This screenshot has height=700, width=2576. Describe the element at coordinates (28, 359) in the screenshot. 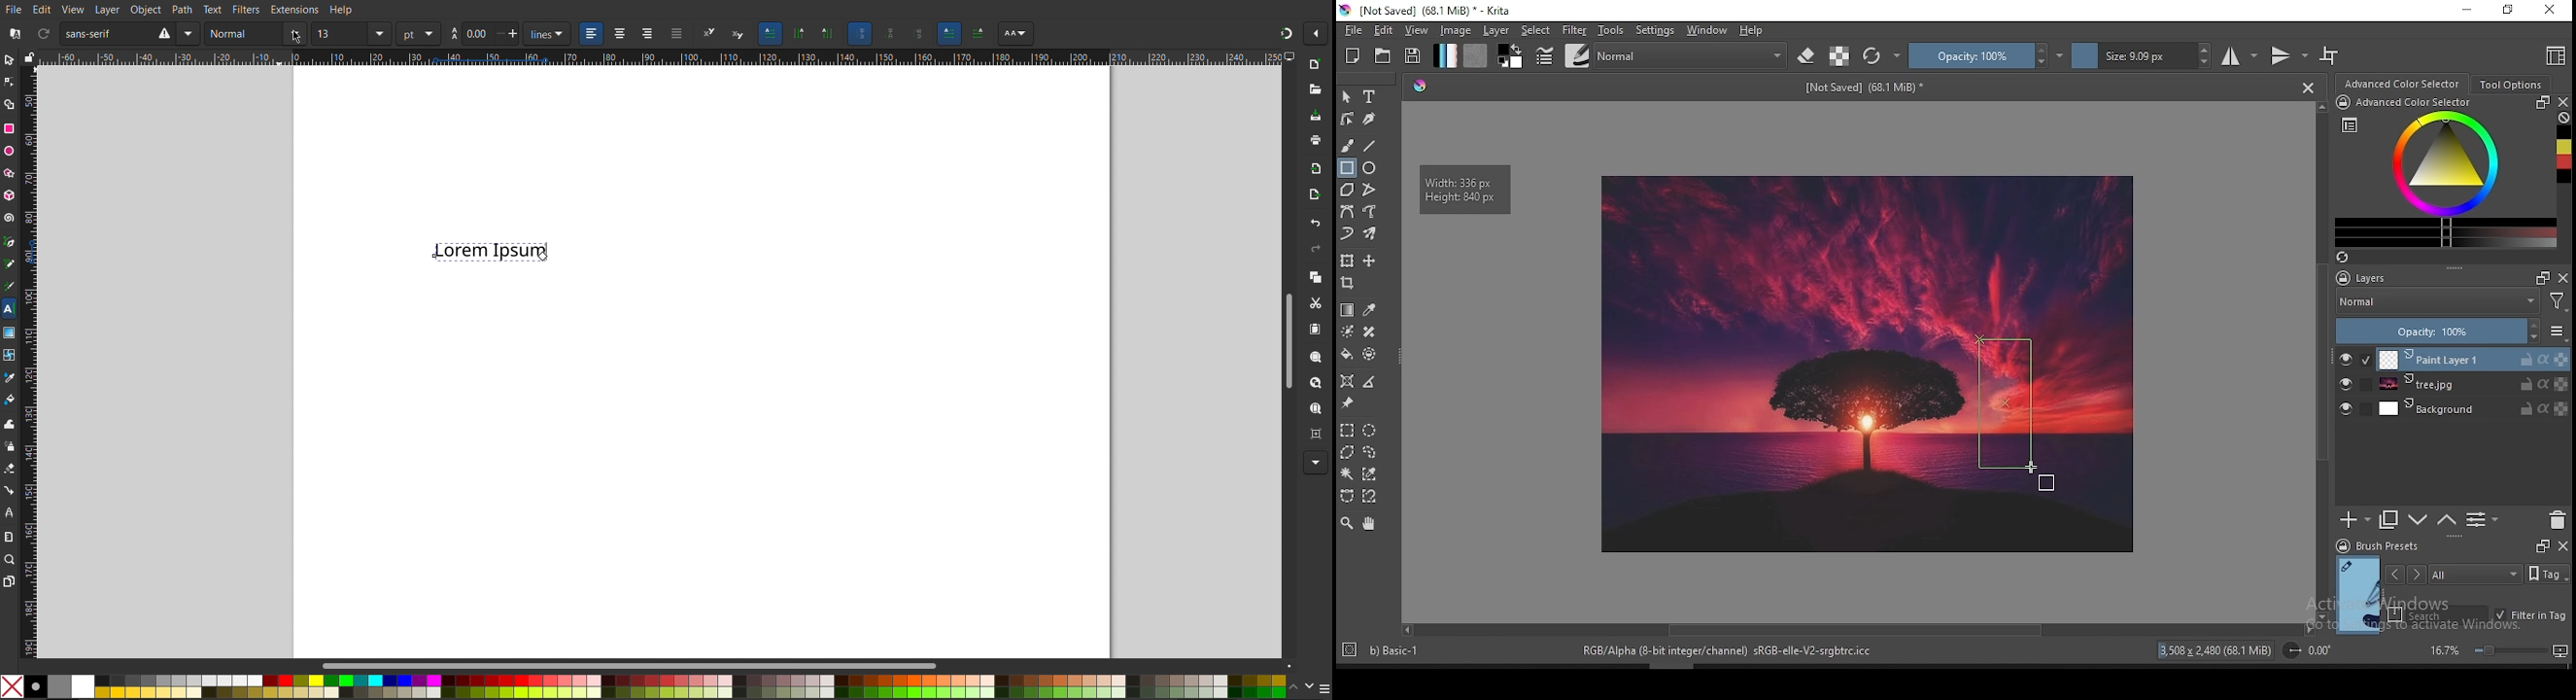

I see `Vertical Ruler` at that location.